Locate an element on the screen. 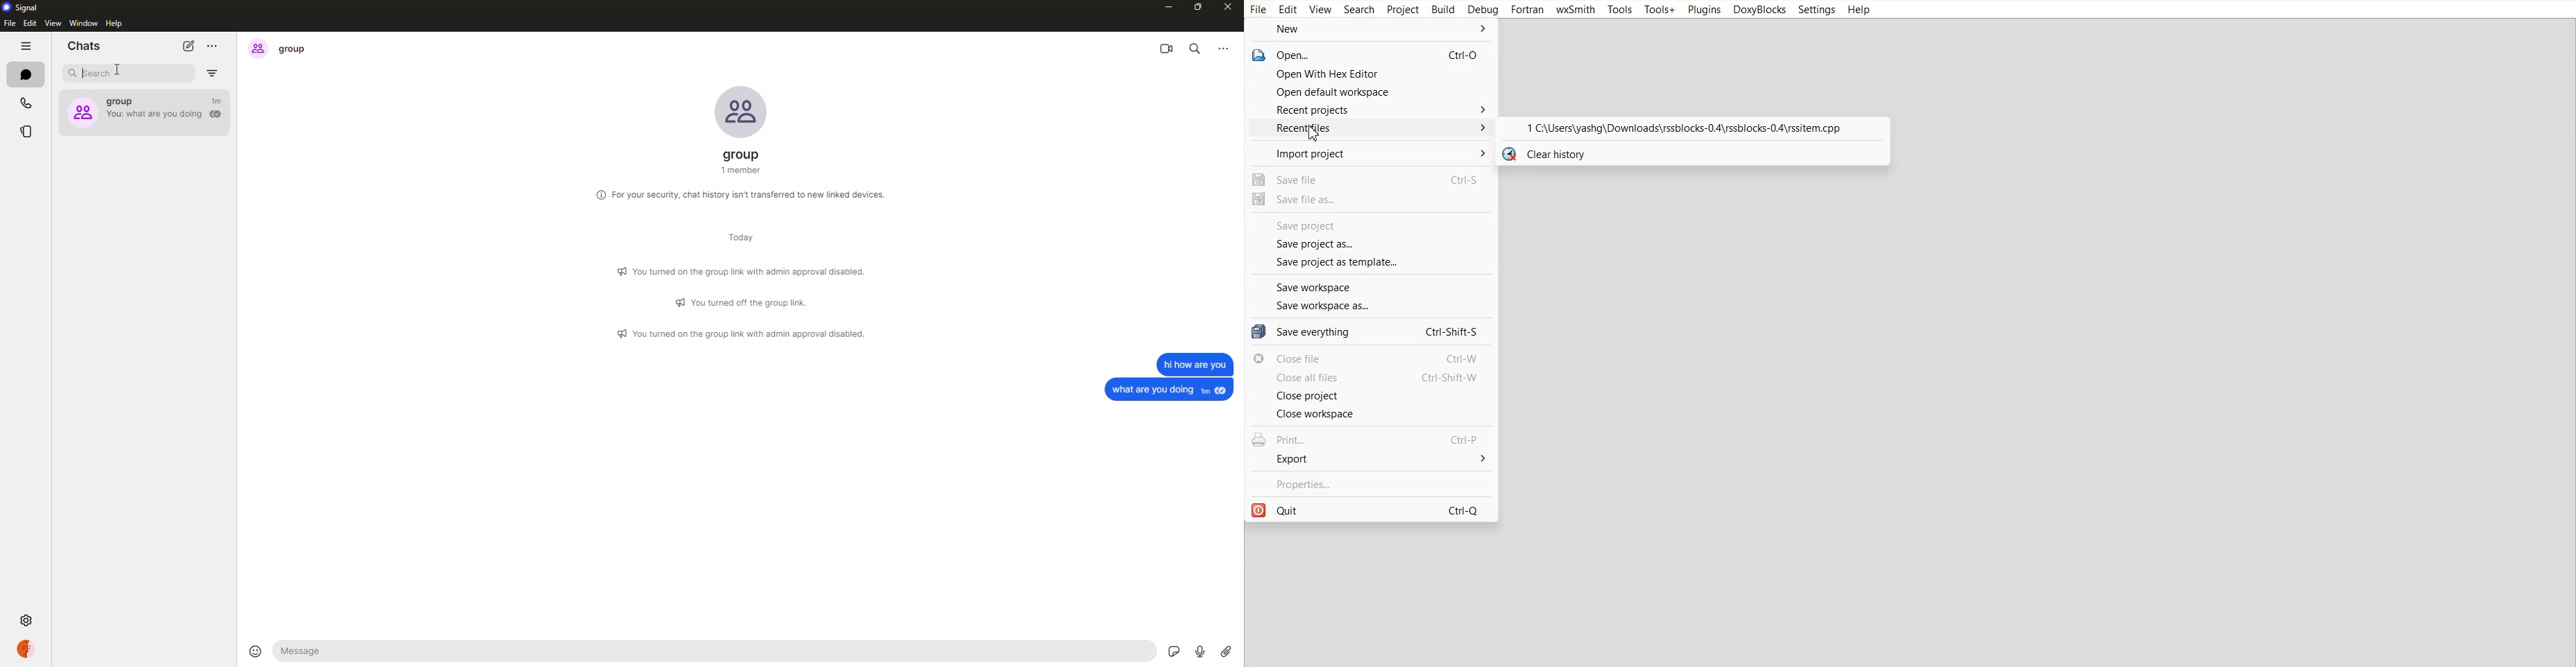 This screenshot has height=672, width=2576. minimize is located at coordinates (1165, 6).